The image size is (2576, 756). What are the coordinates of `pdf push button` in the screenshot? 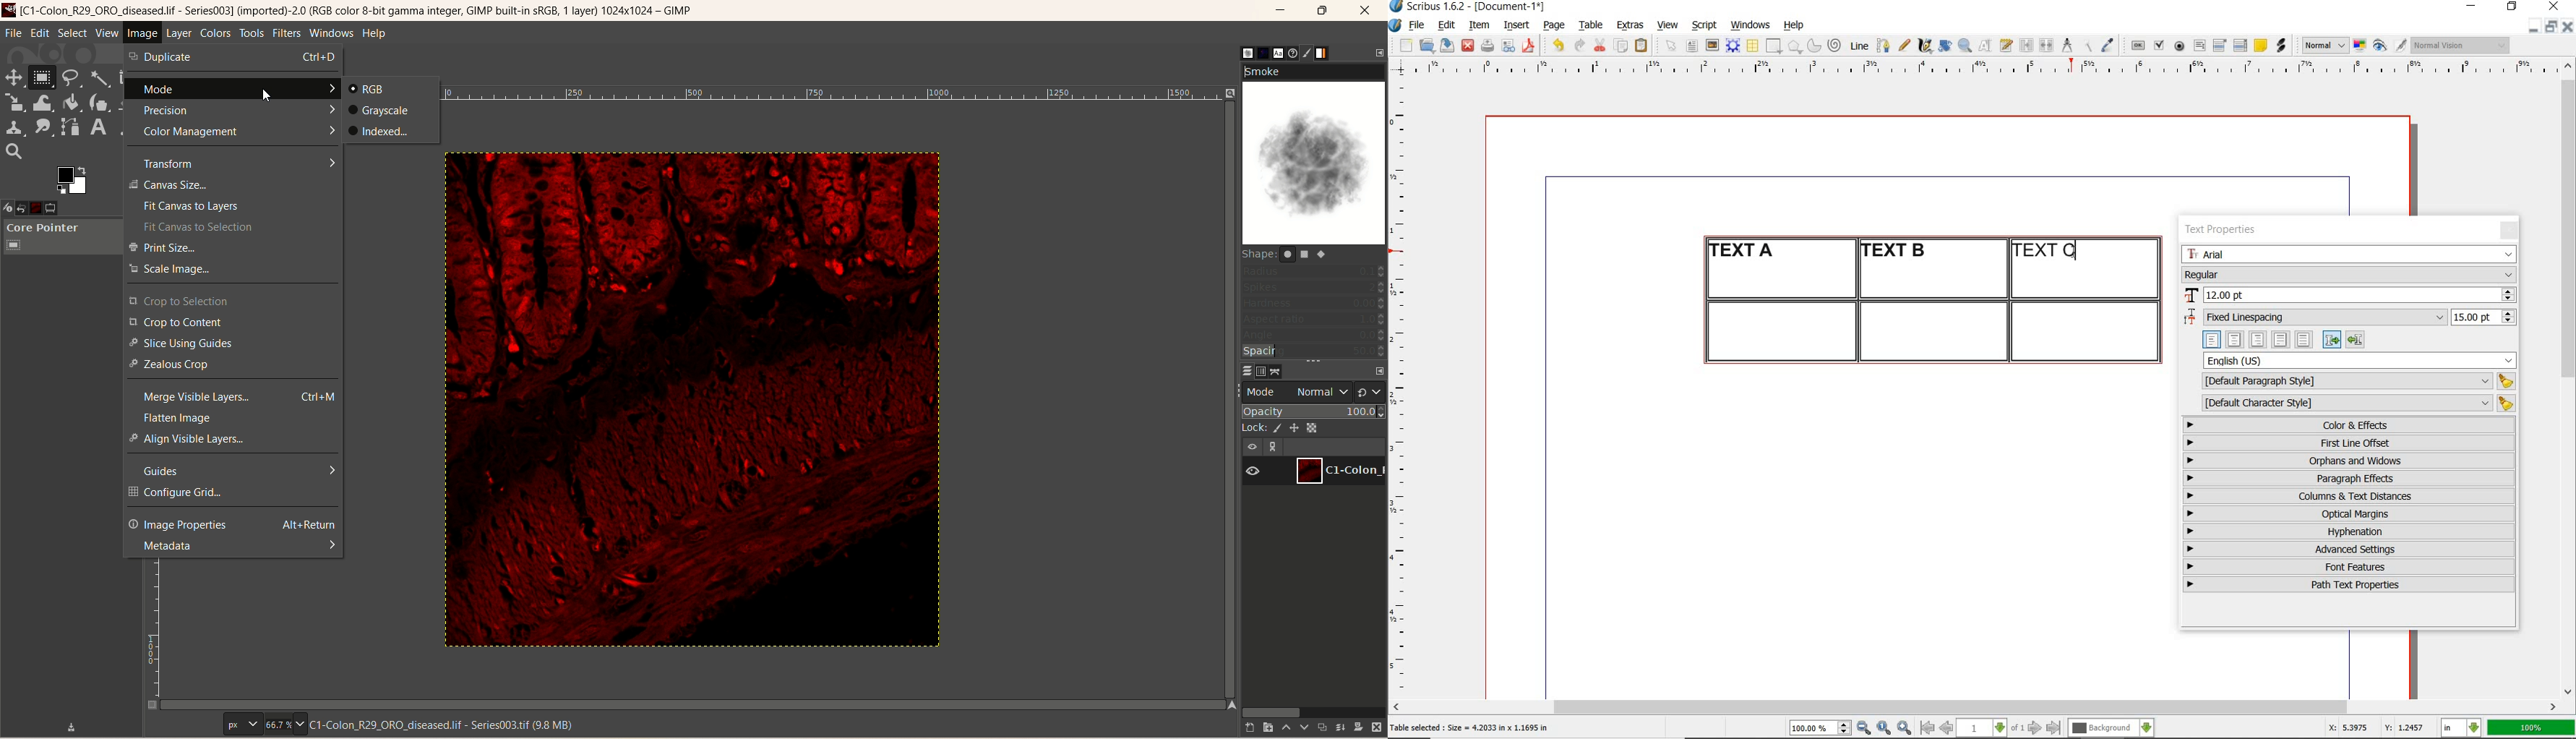 It's located at (2138, 46).